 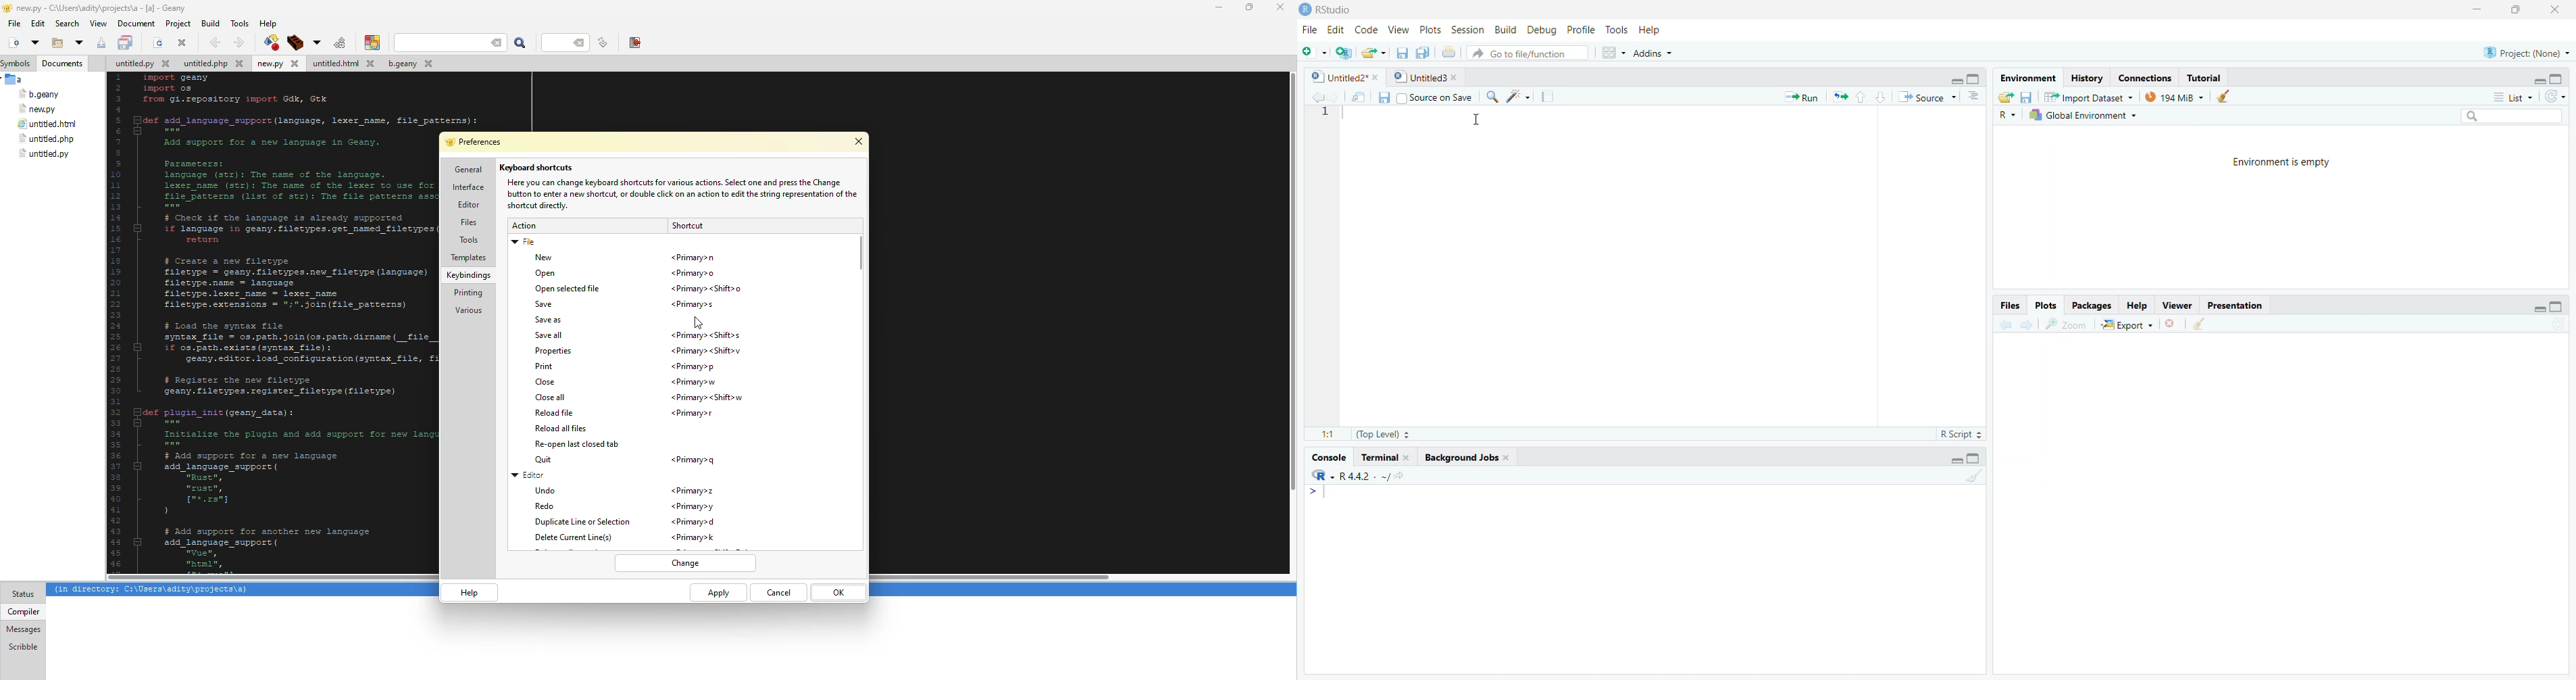 I want to click on Cleaner, so click(x=1974, y=477).